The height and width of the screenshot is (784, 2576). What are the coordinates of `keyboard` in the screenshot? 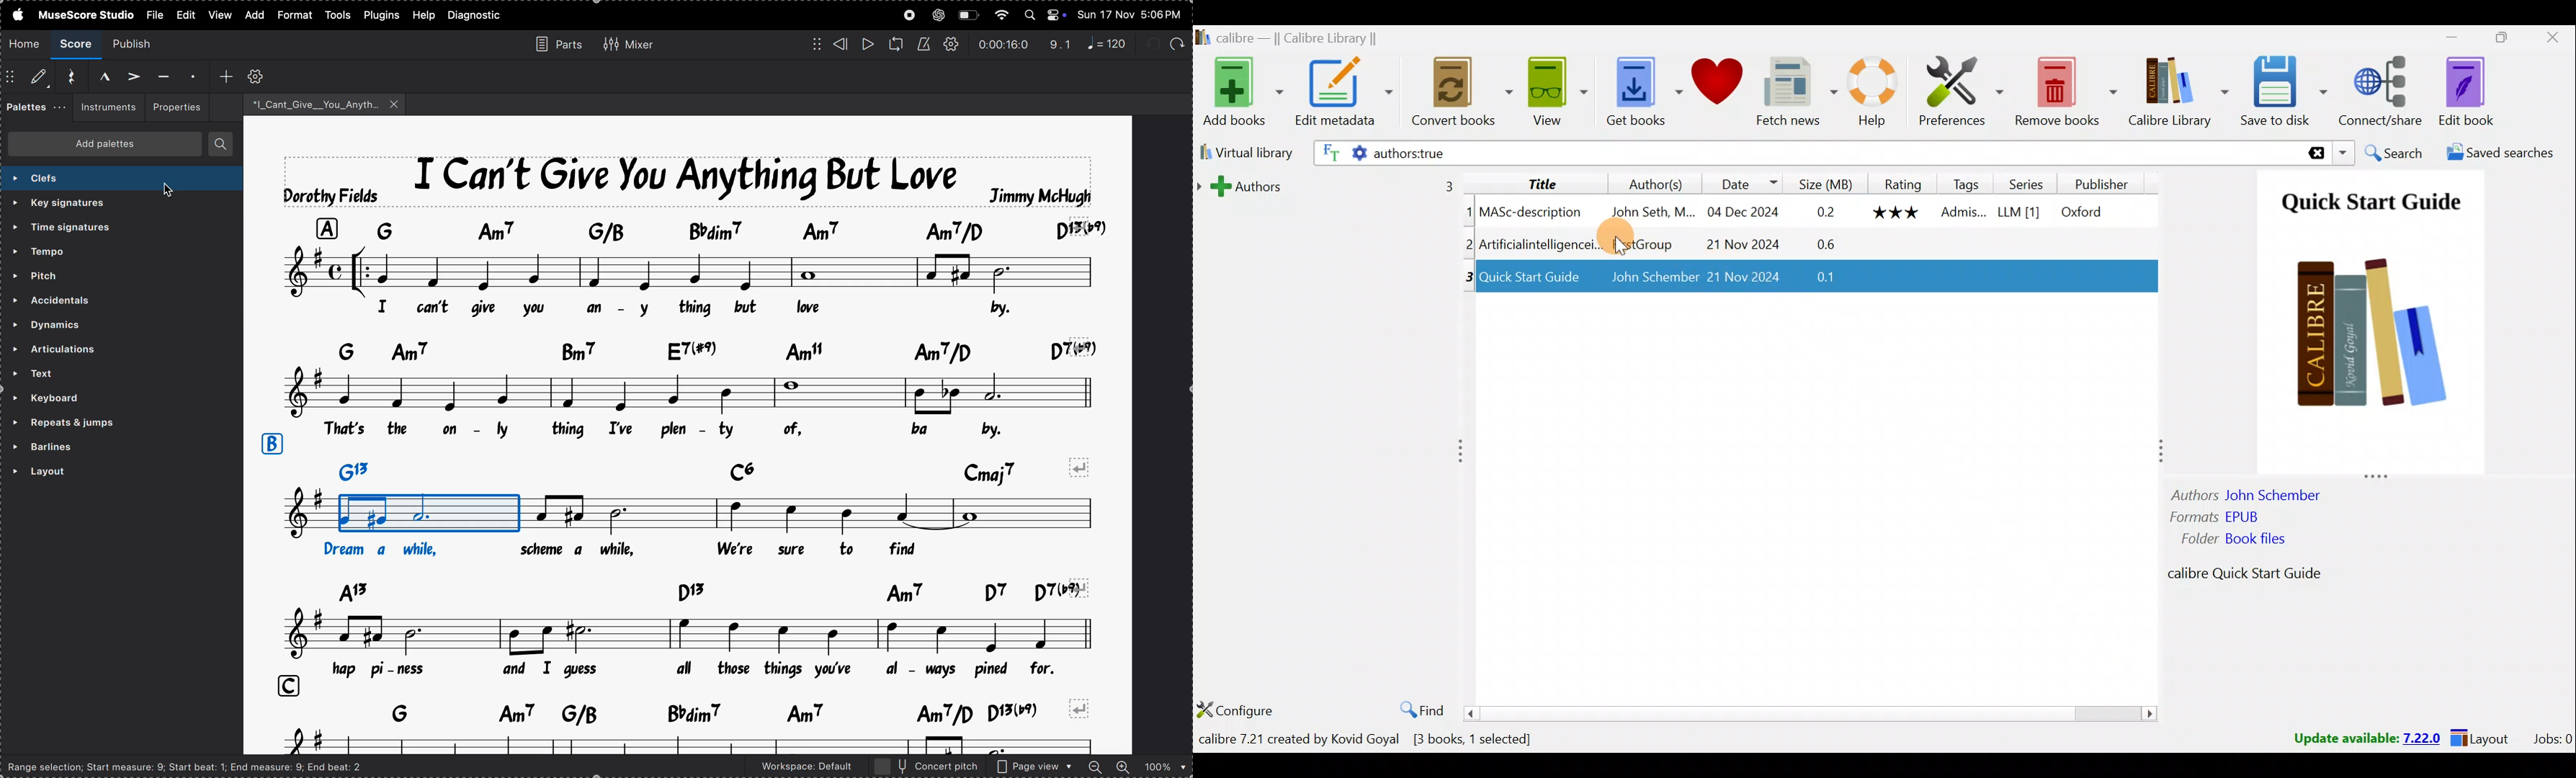 It's located at (76, 398).